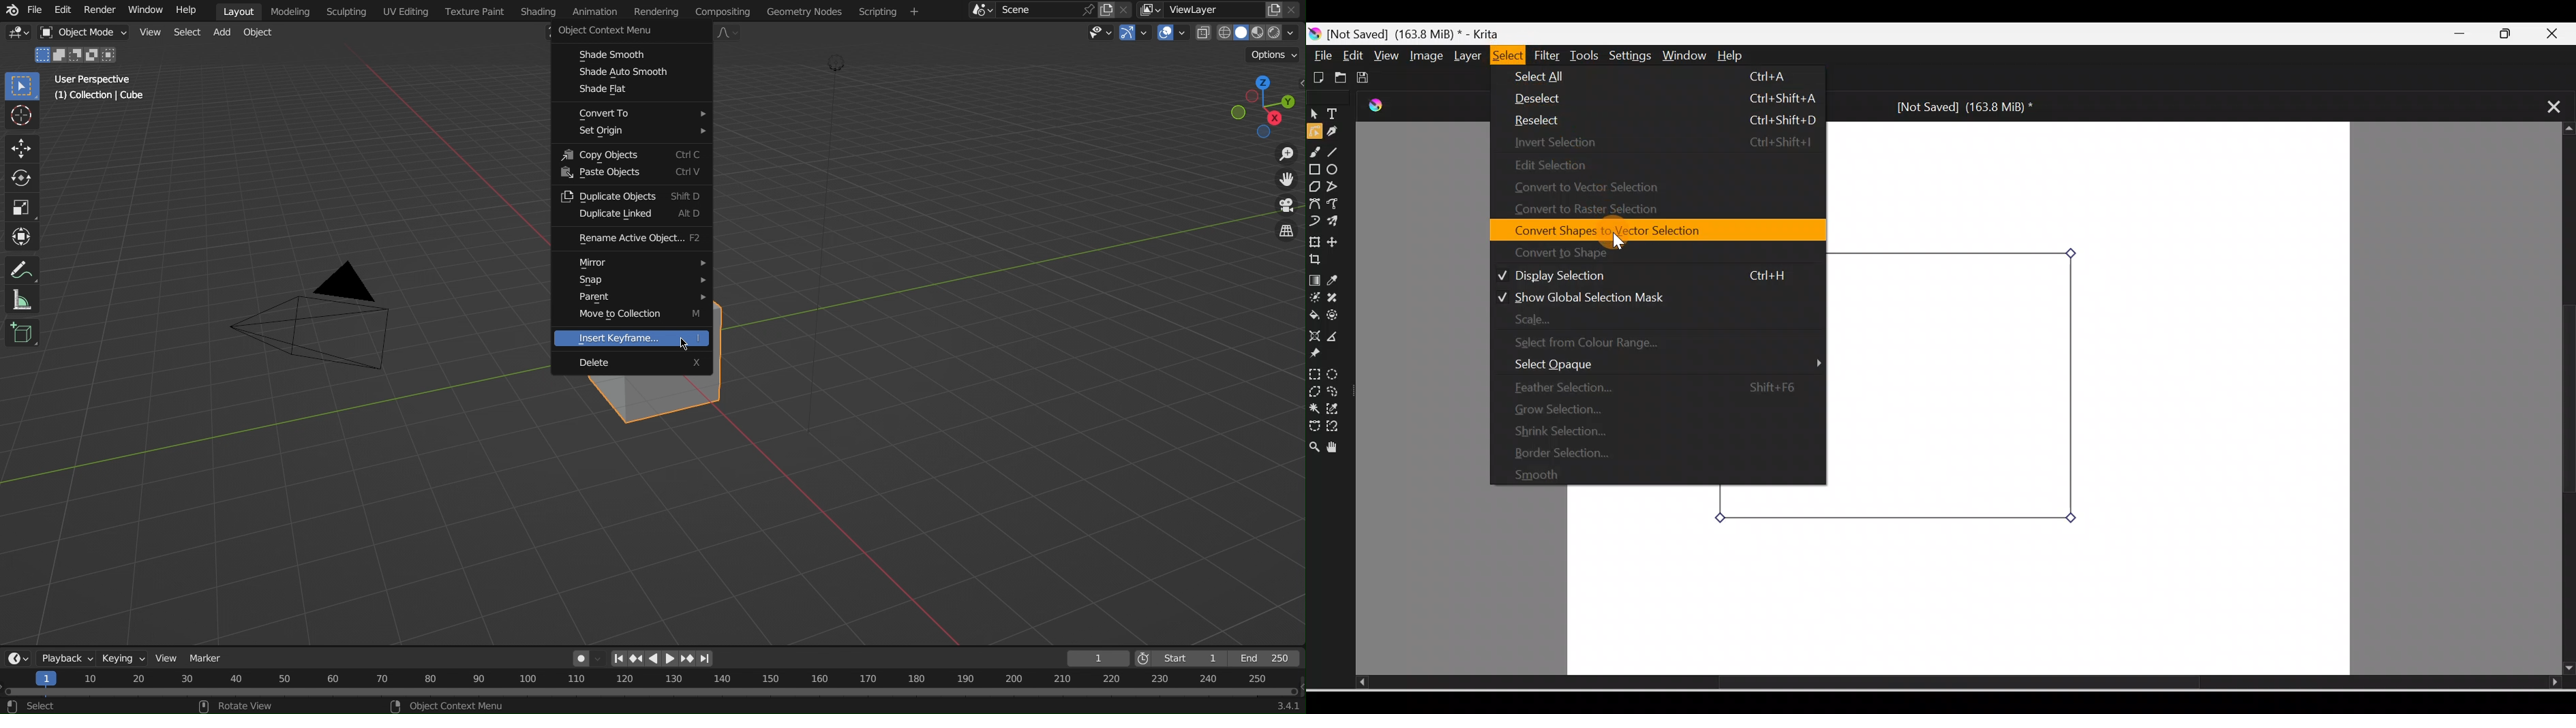 Image resolution: width=2576 pixels, height=728 pixels. Describe the element at coordinates (2513, 34) in the screenshot. I see `Maximize` at that location.